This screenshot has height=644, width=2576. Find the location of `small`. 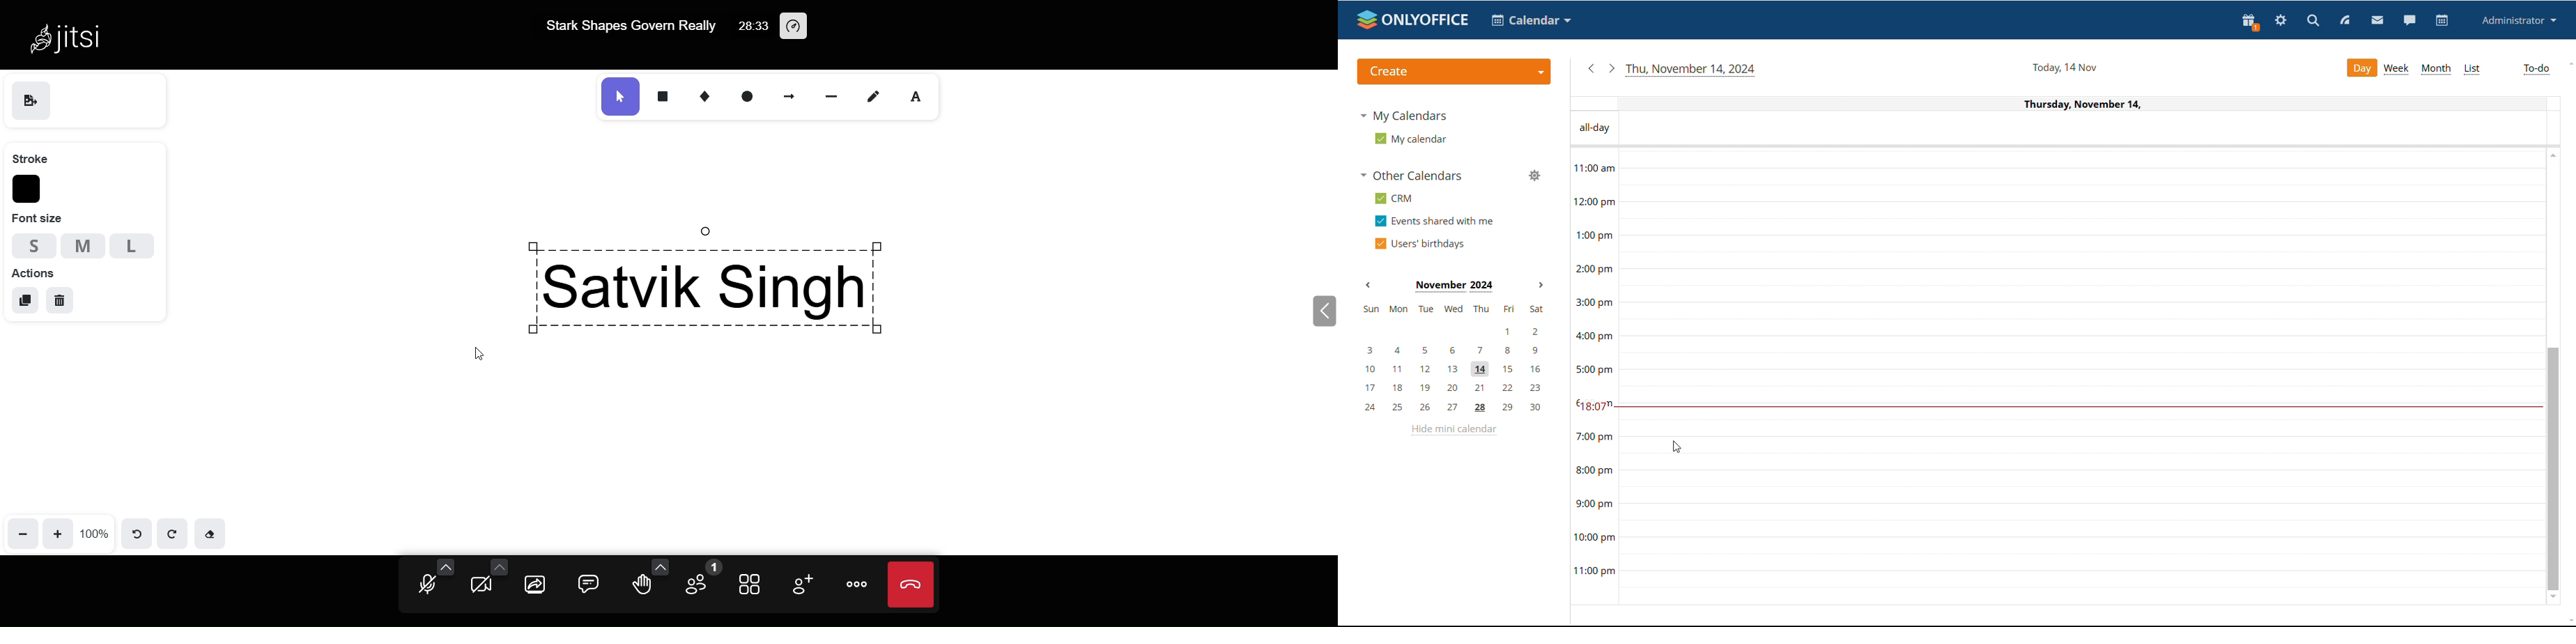

small is located at coordinates (31, 245).